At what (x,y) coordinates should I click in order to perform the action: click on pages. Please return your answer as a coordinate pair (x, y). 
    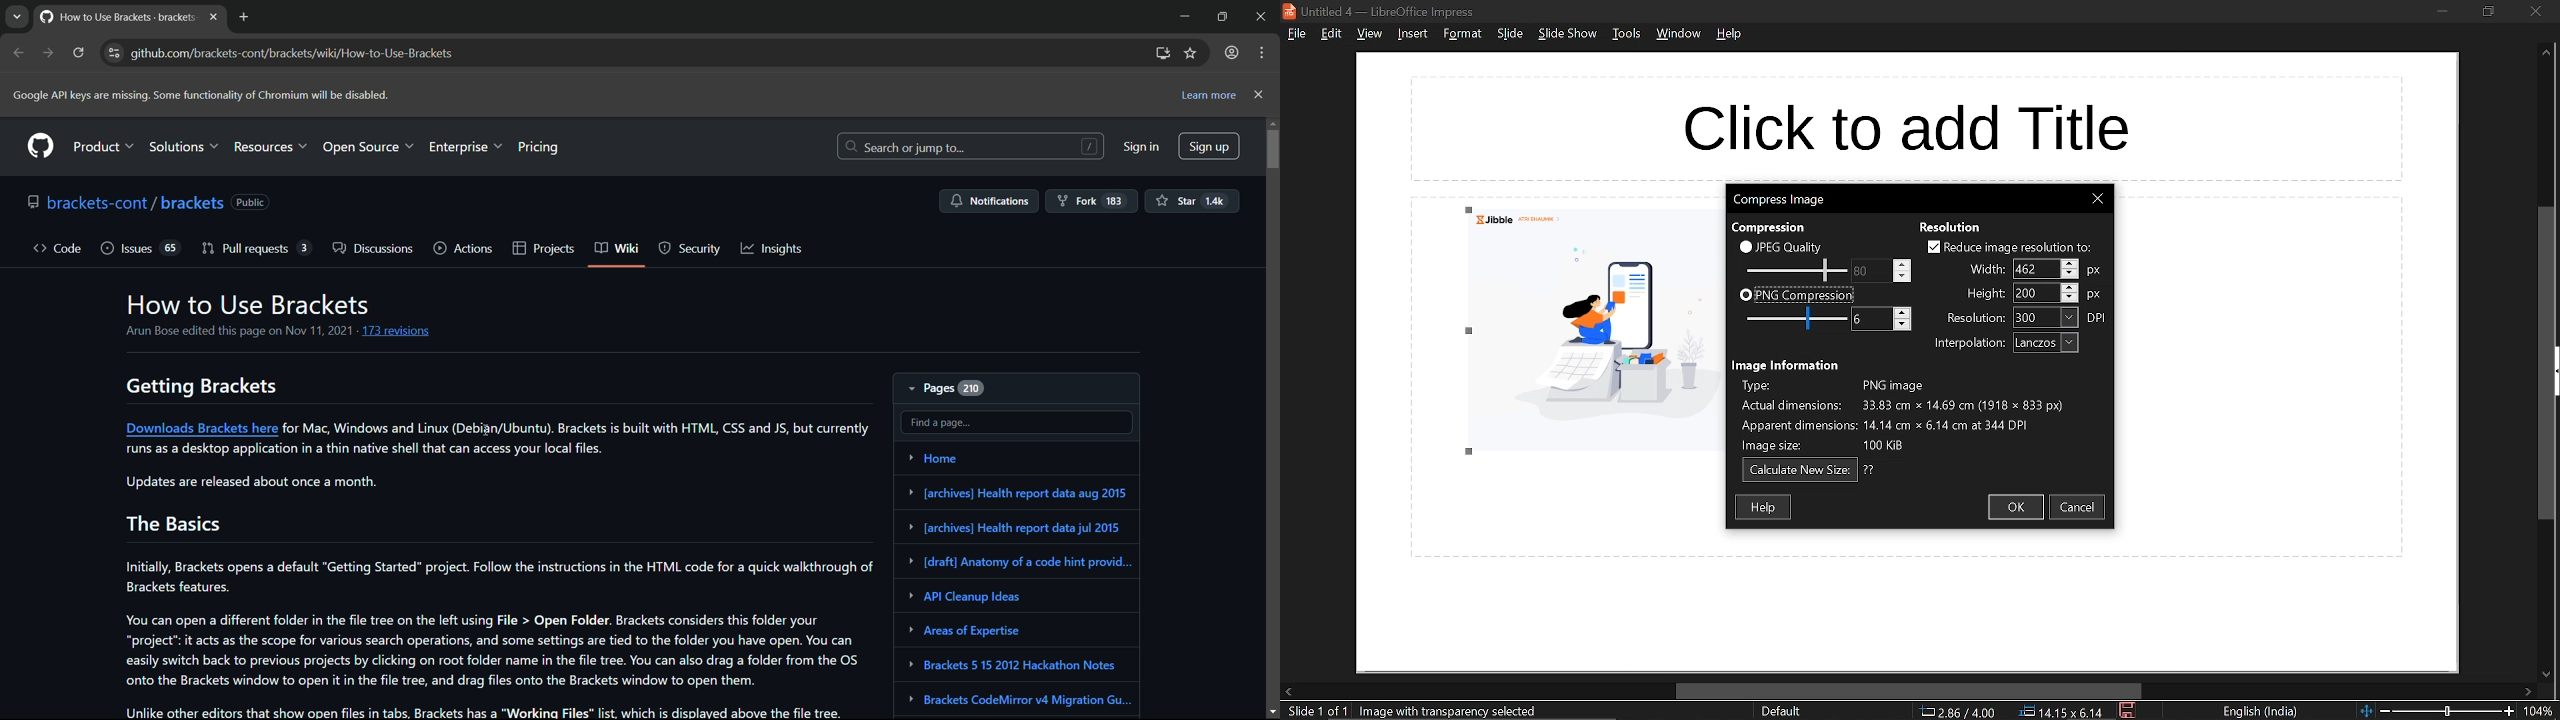
    Looking at the image, I should click on (947, 388).